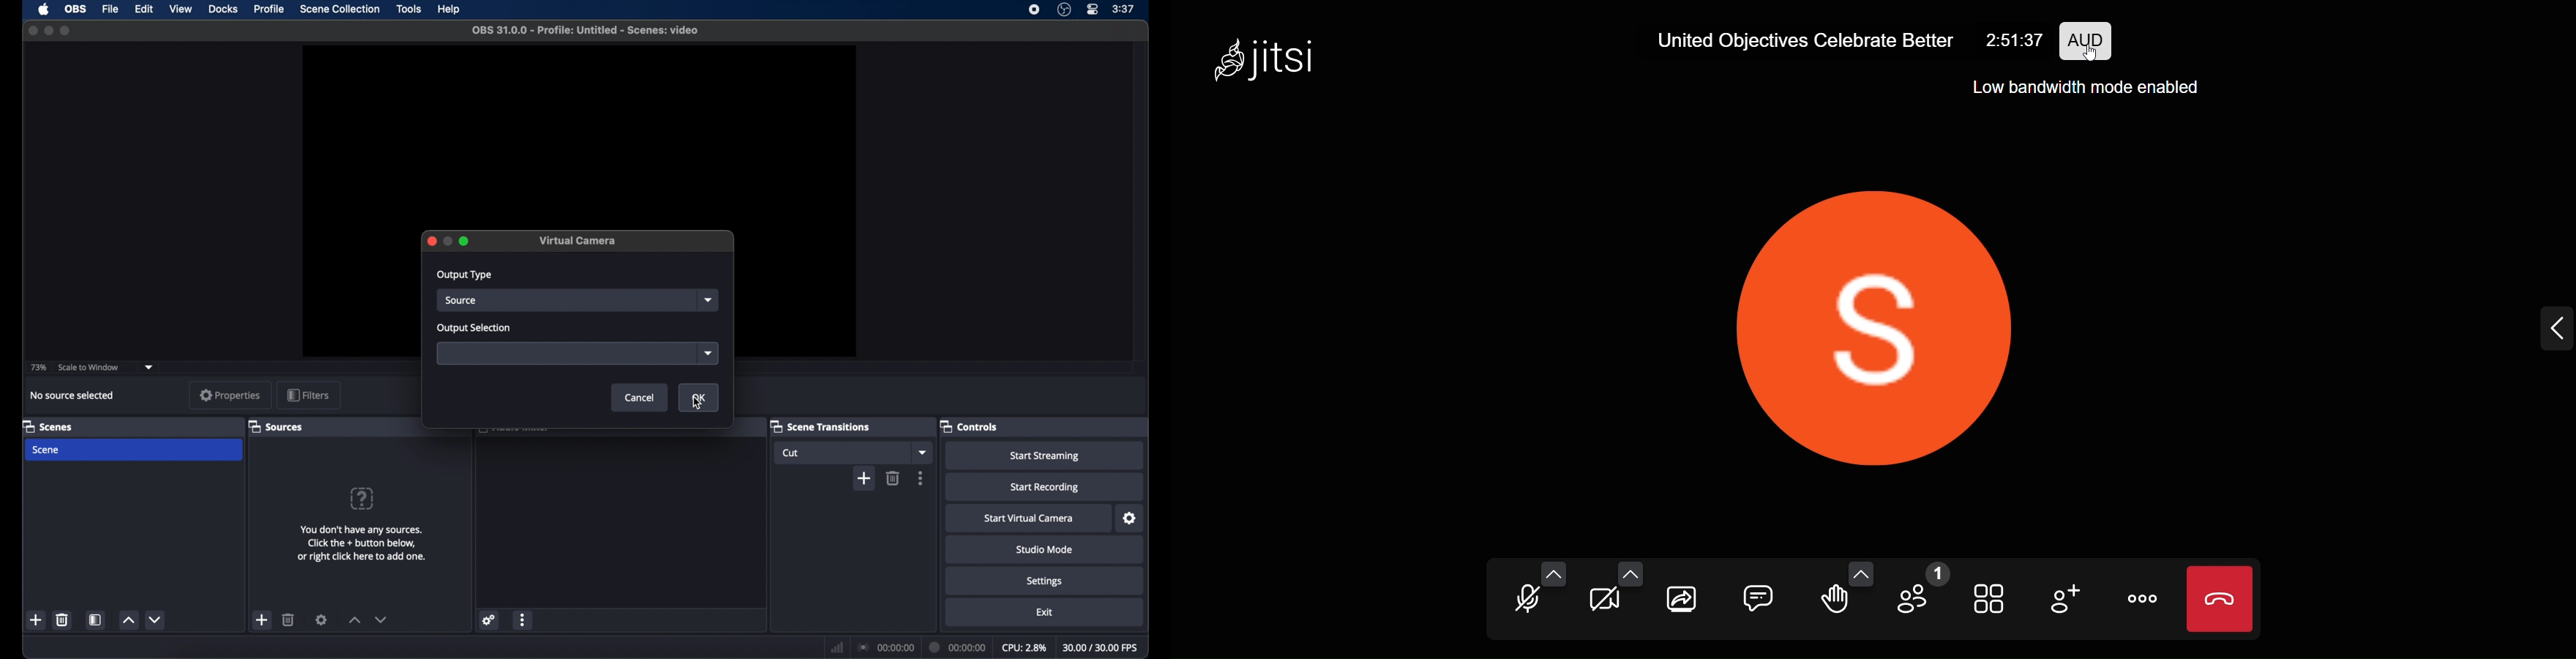 The height and width of the screenshot is (672, 2576). Describe the element at coordinates (1525, 603) in the screenshot. I see `microphone` at that location.